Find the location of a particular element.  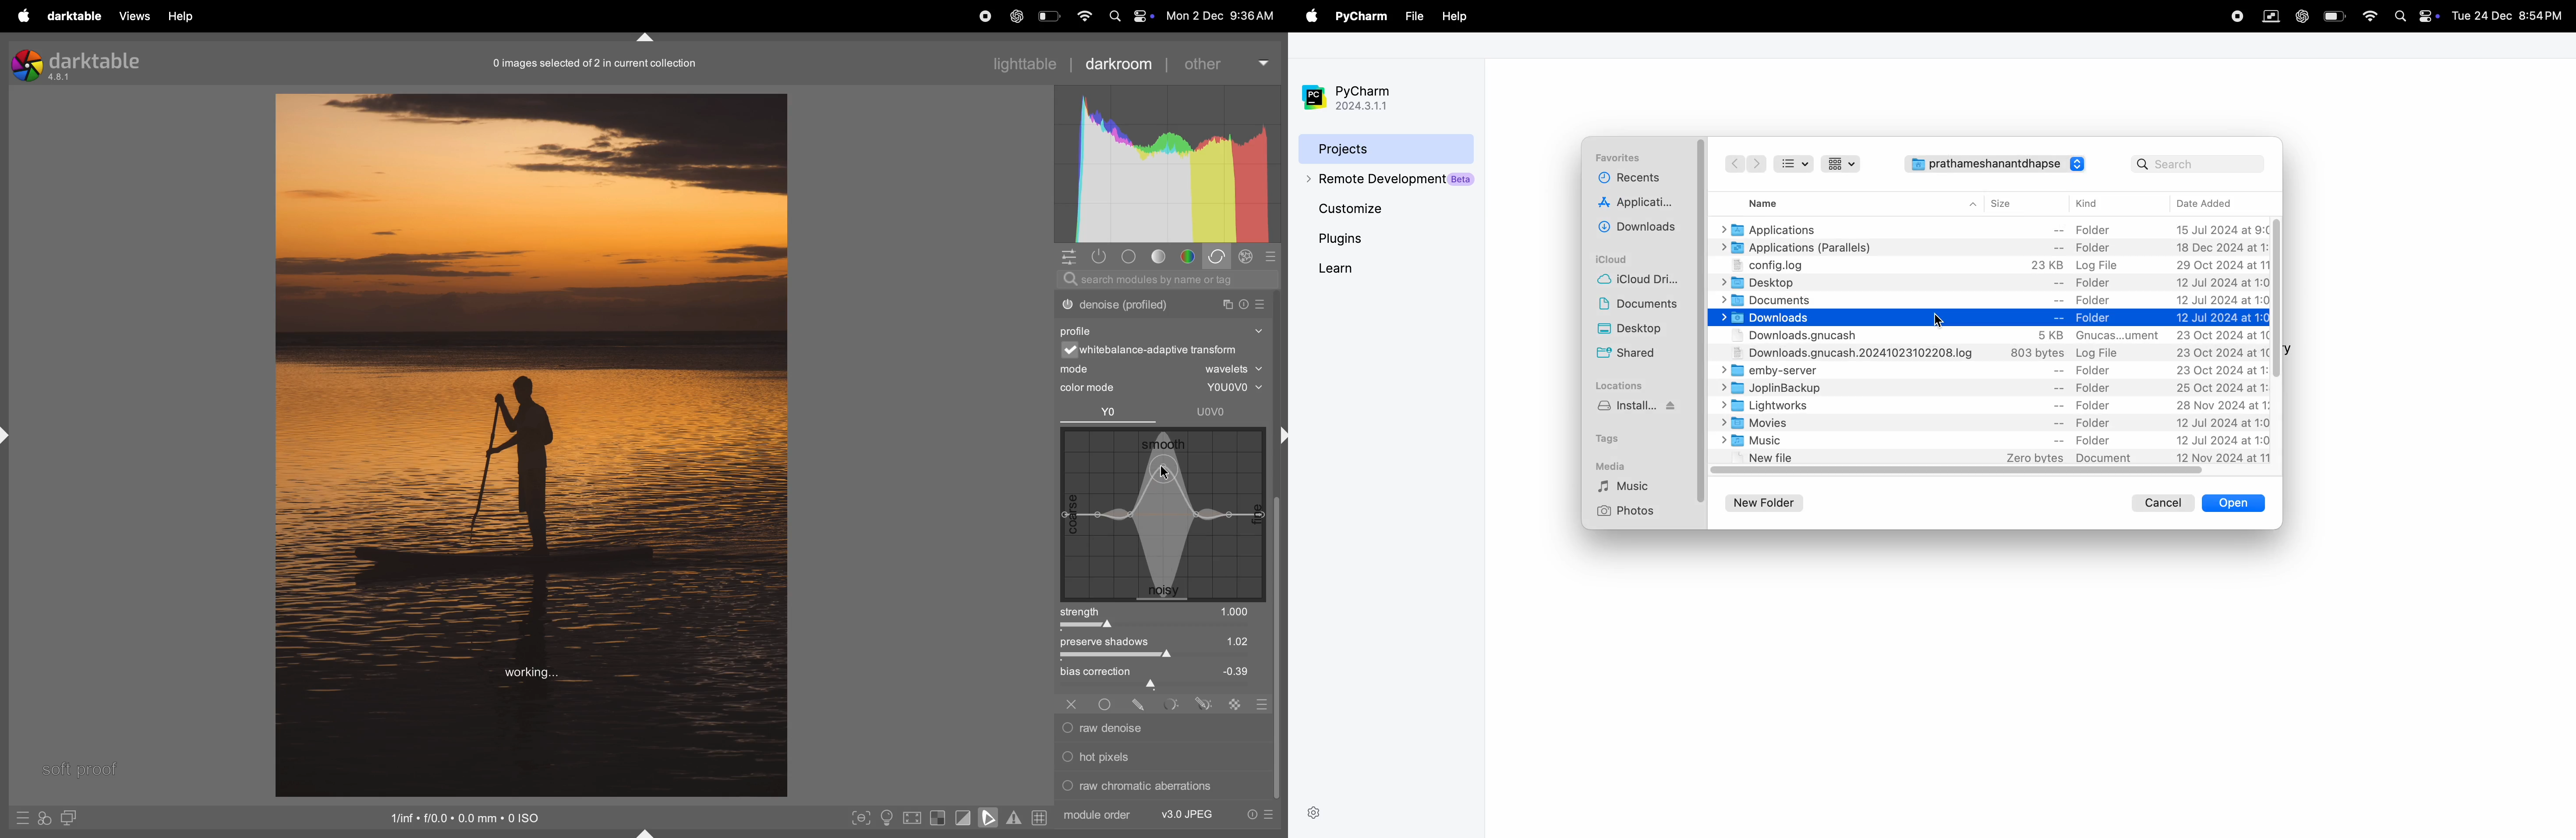

apple menu is located at coordinates (1309, 17).